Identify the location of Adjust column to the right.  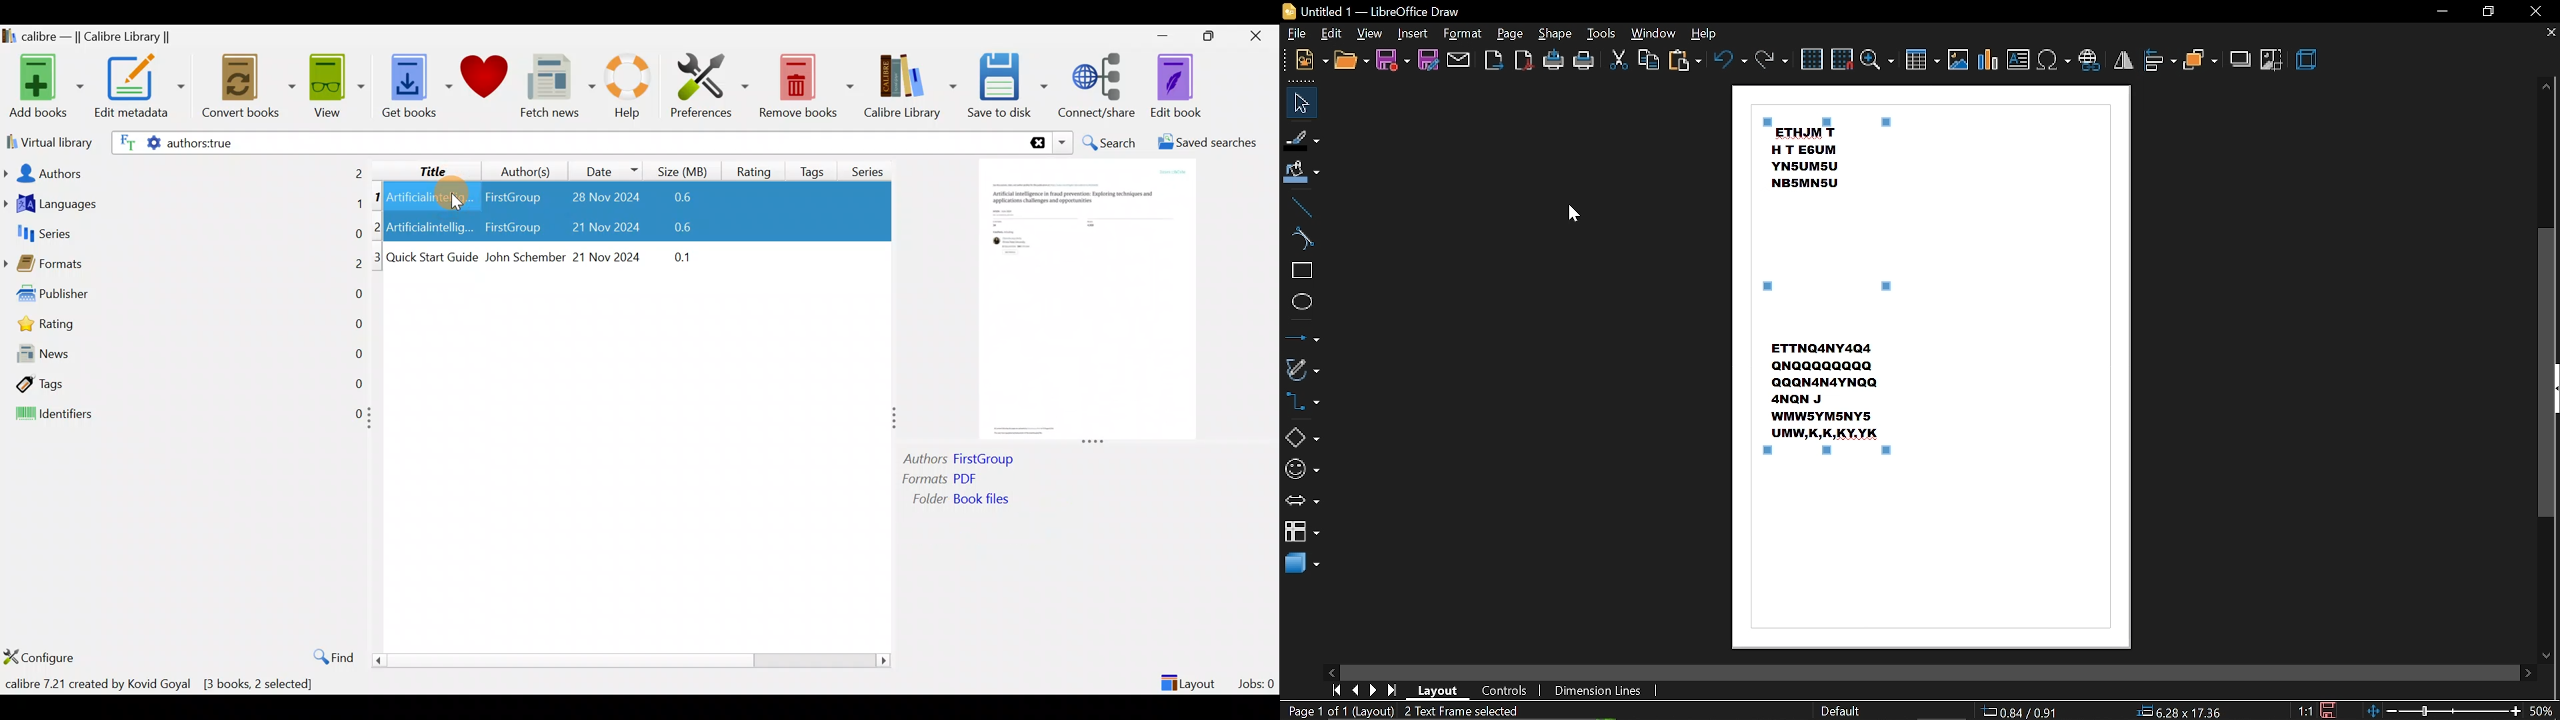
(895, 419).